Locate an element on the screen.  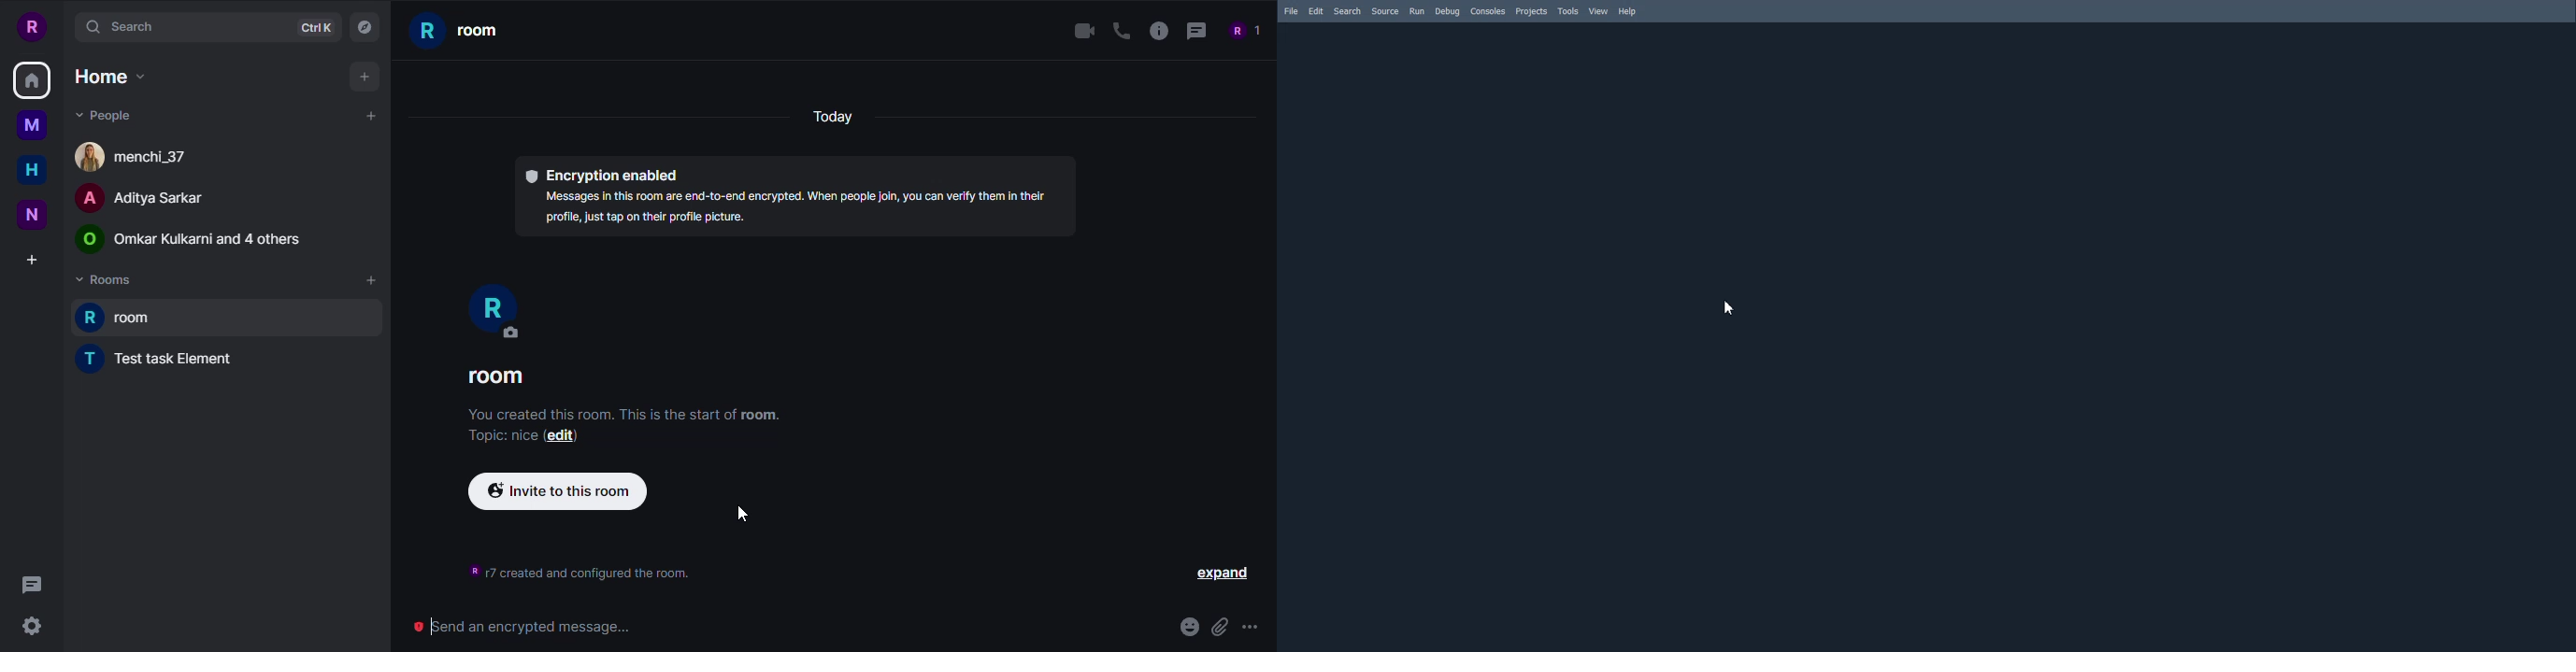
expand is located at coordinates (1220, 572).